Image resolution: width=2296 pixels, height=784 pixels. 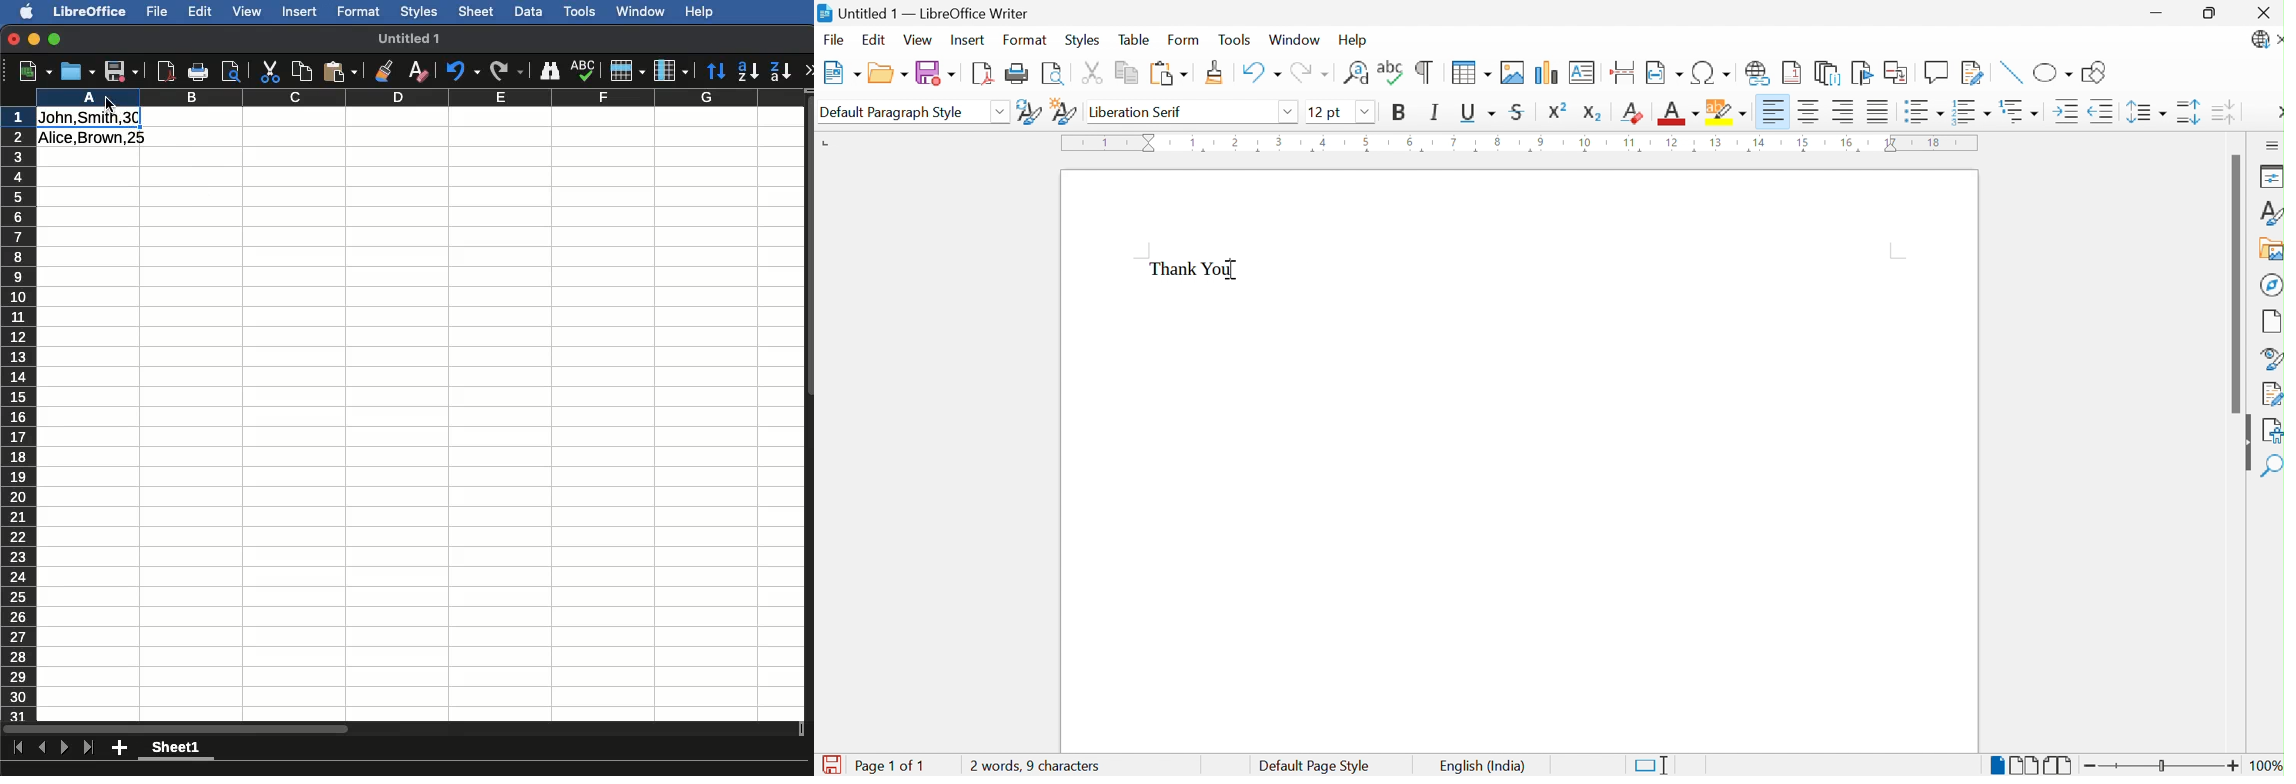 I want to click on Help, so click(x=1352, y=41).